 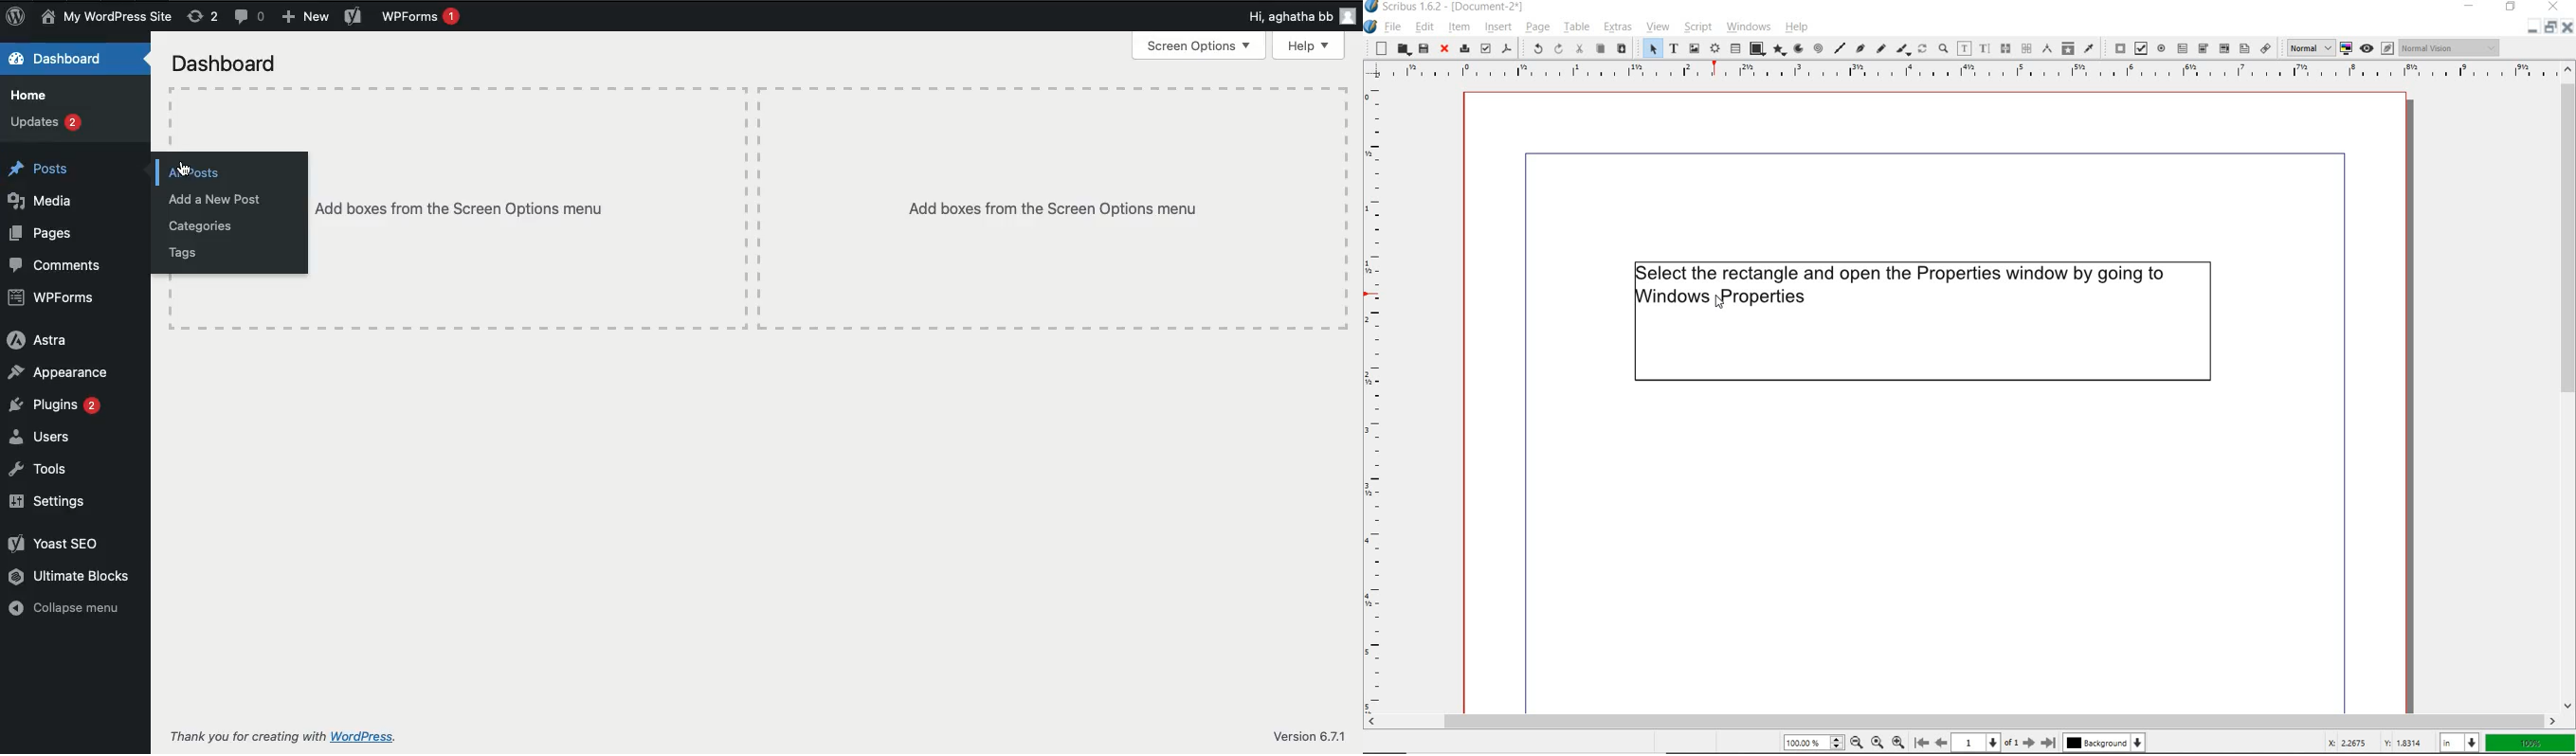 What do you see at coordinates (2568, 30) in the screenshot?
I see `close` at bounding box center [2568, 30].